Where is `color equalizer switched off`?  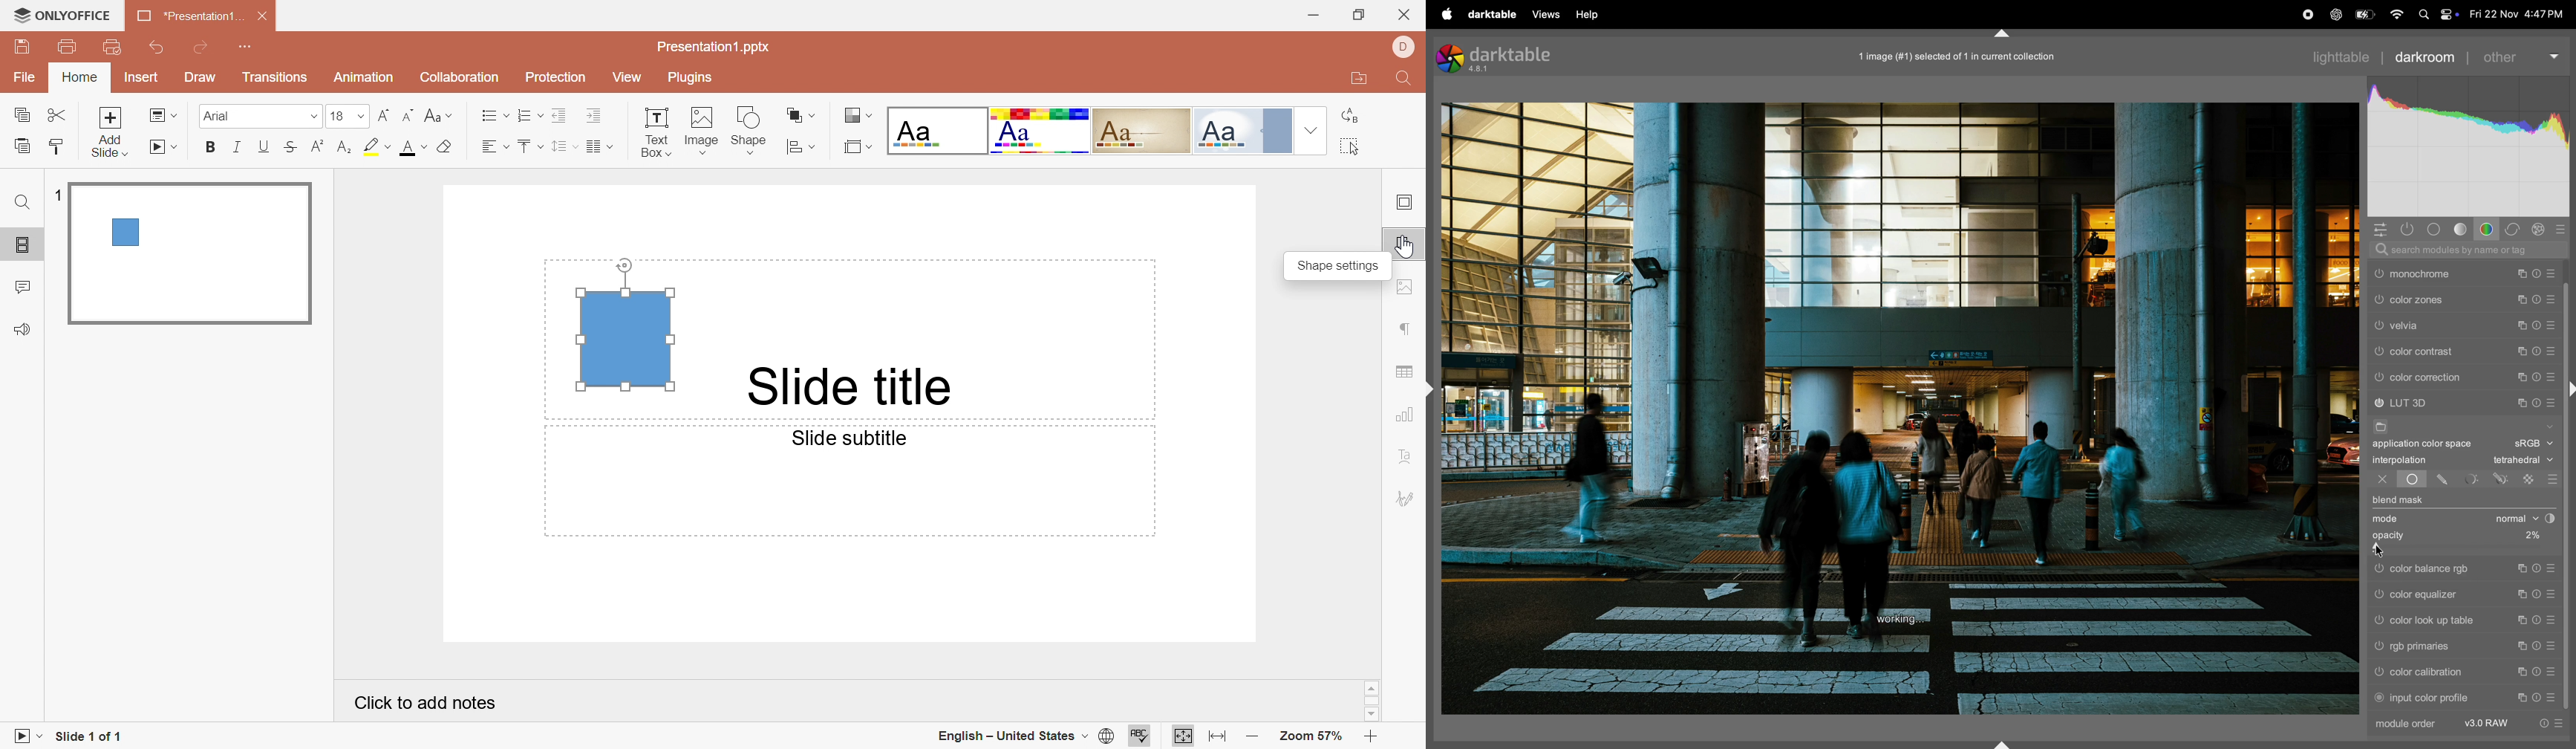
color equalizer switched off is located at coordinates (2378, 598).